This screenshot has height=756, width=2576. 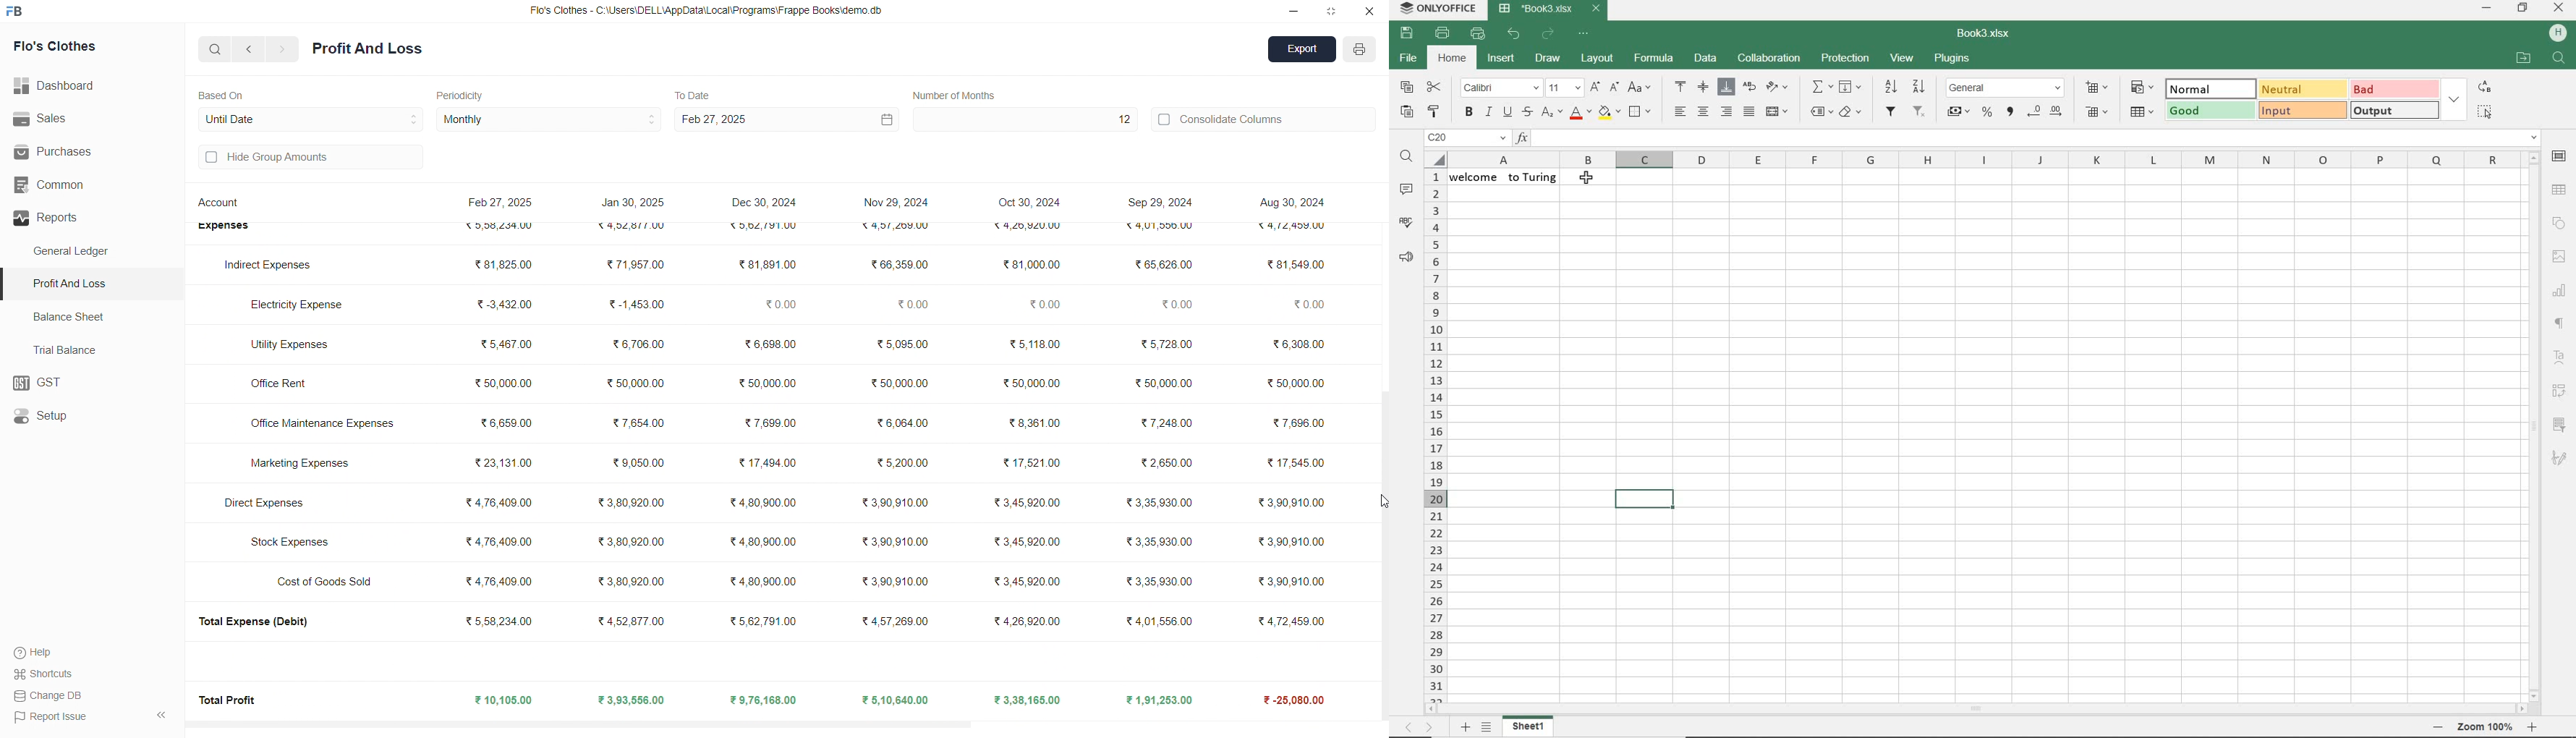 What do you see at coordinates (1155, 582) in the screenshot?
I see `₹3,35,930.00` at bounding box center [1155, 582].